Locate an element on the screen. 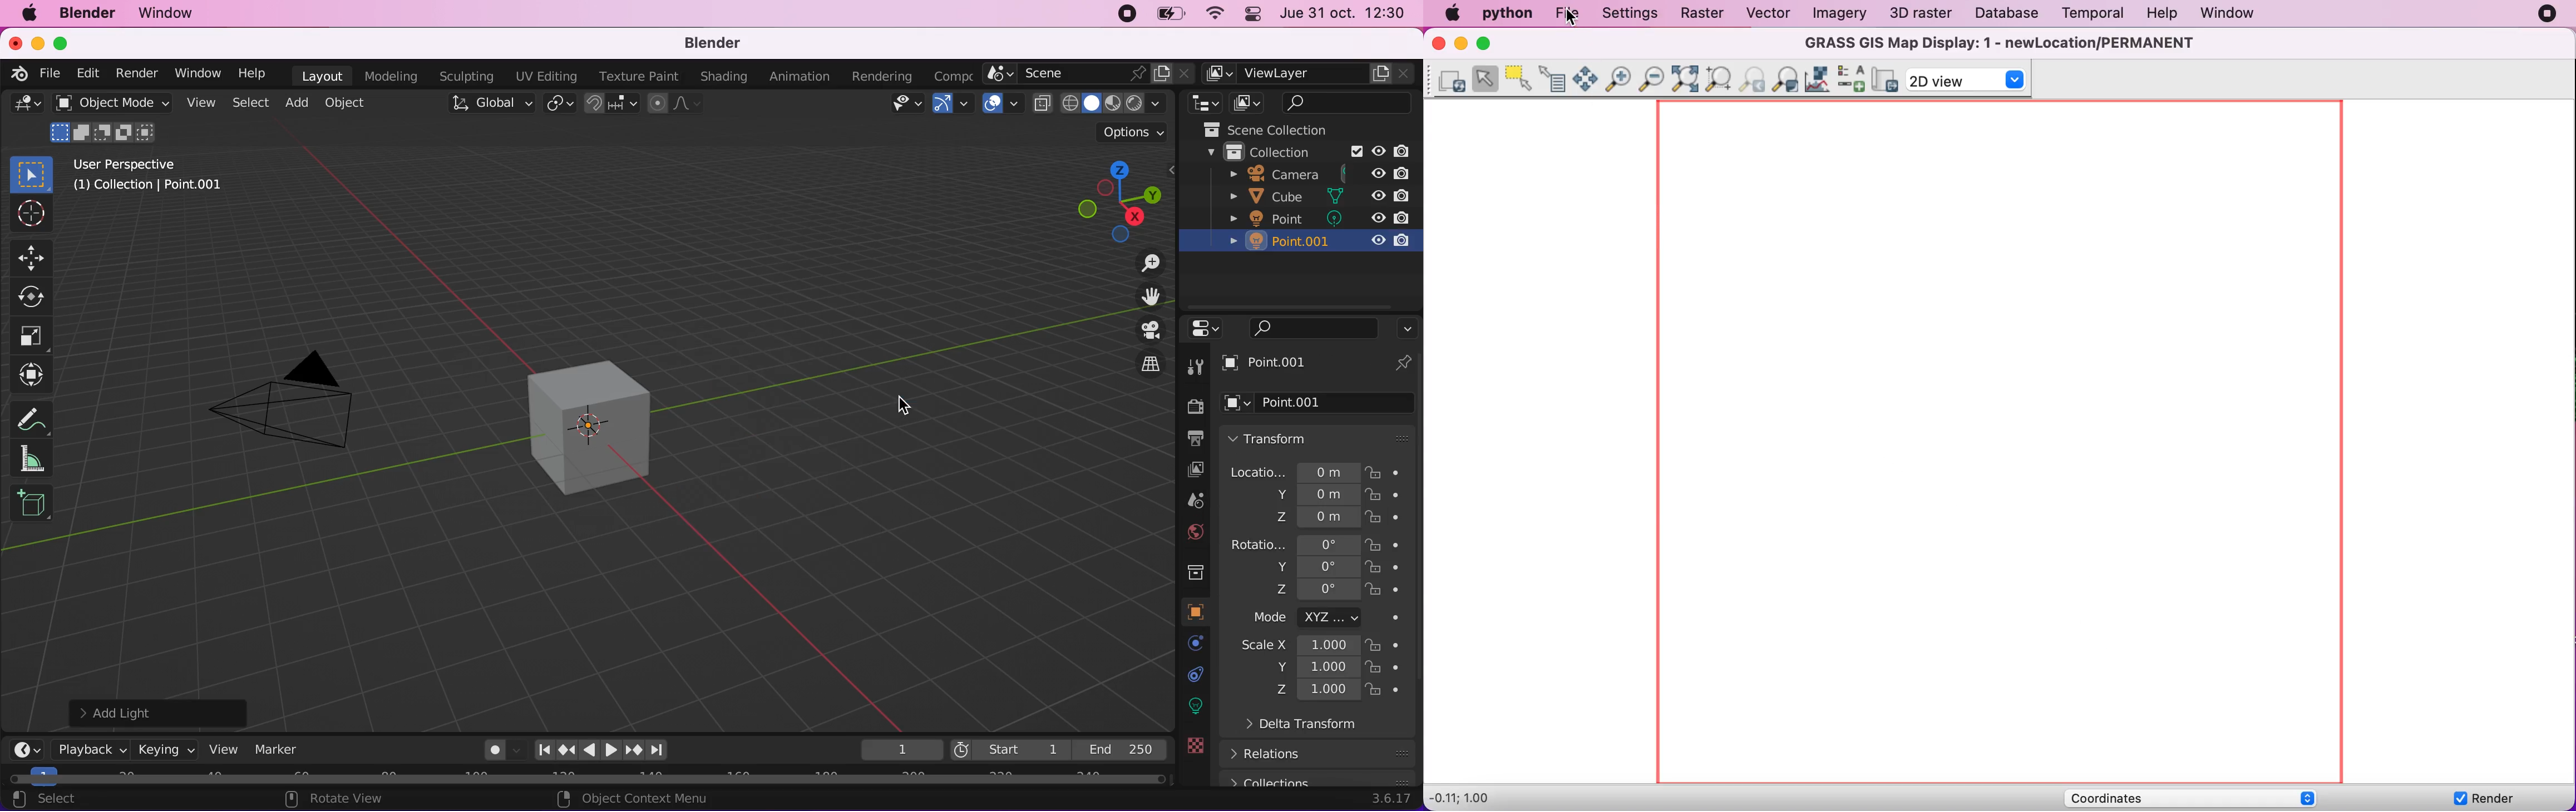 The height and width of the screenshot is (812, 2576). disable in renders is located at coordinates (1405, 241).